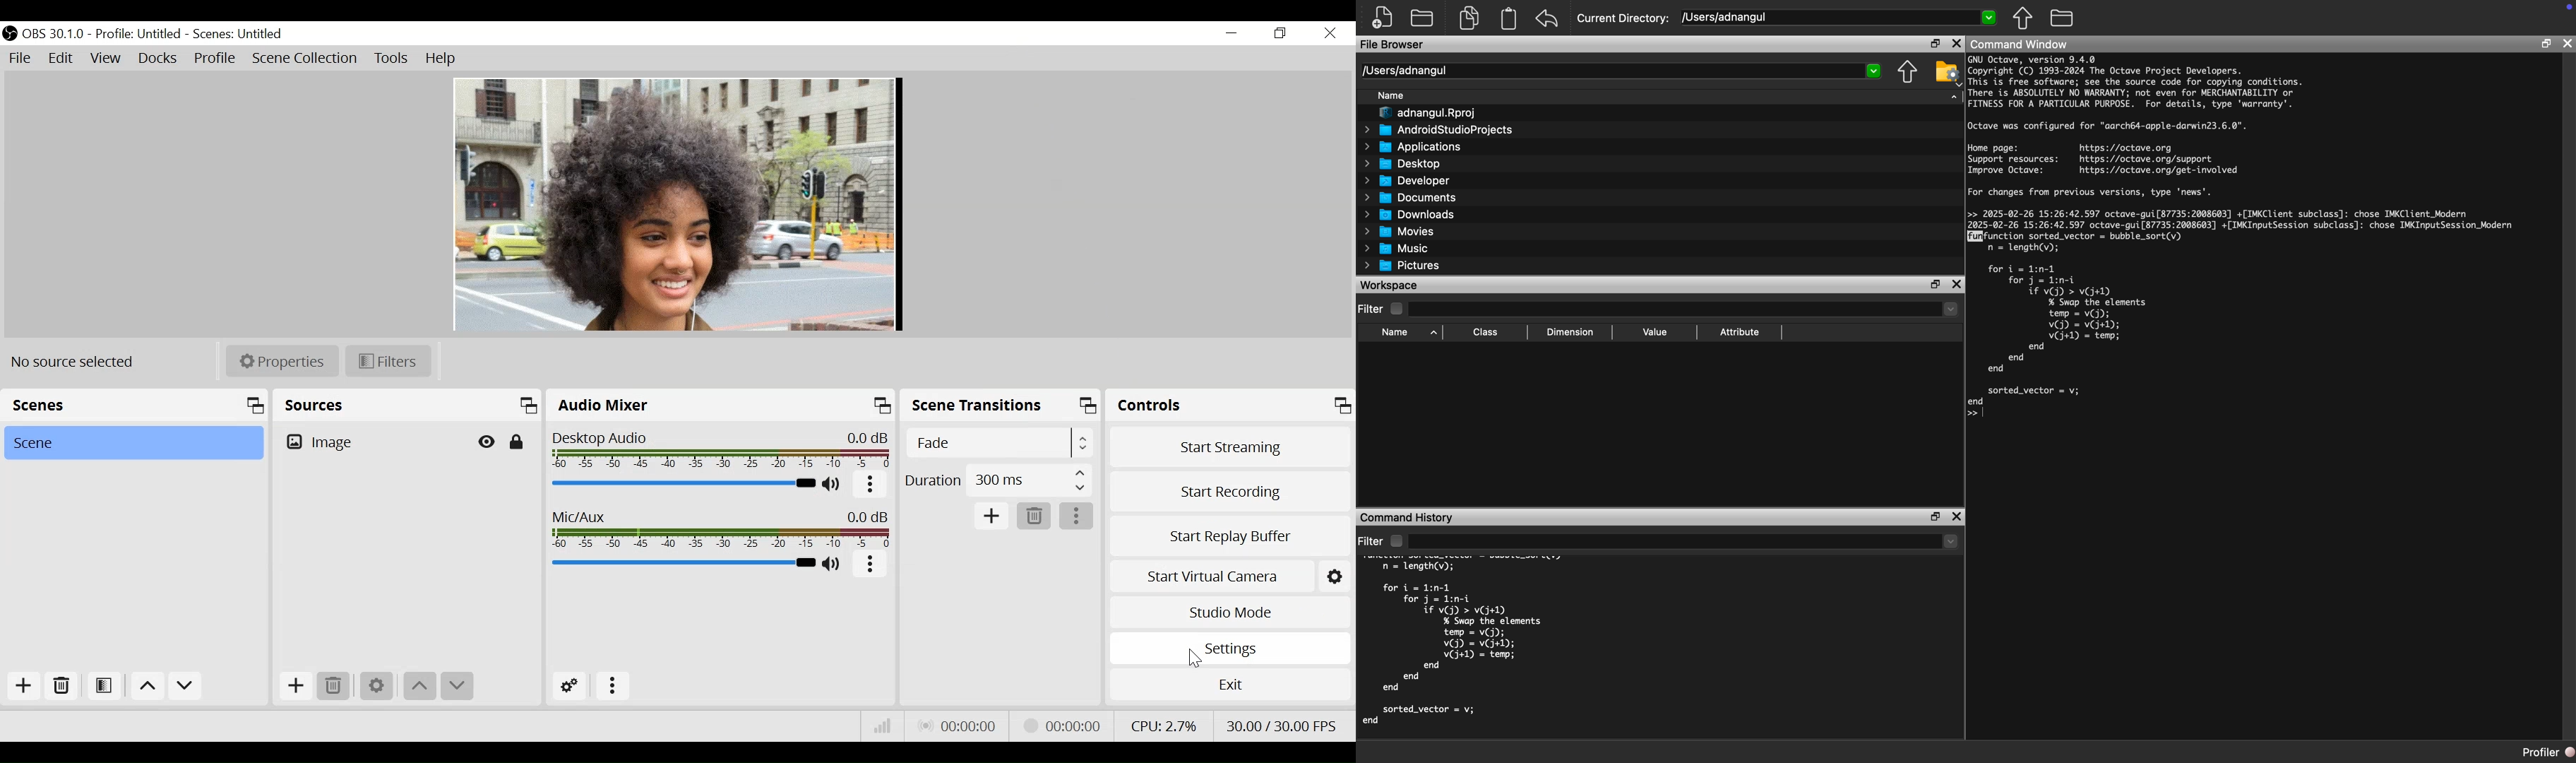 This screenshot has height=784, width=2576. What do you see at coordinates (156, 59) in the screenshot?
I see `Docks` at bounding box center [156, 59].